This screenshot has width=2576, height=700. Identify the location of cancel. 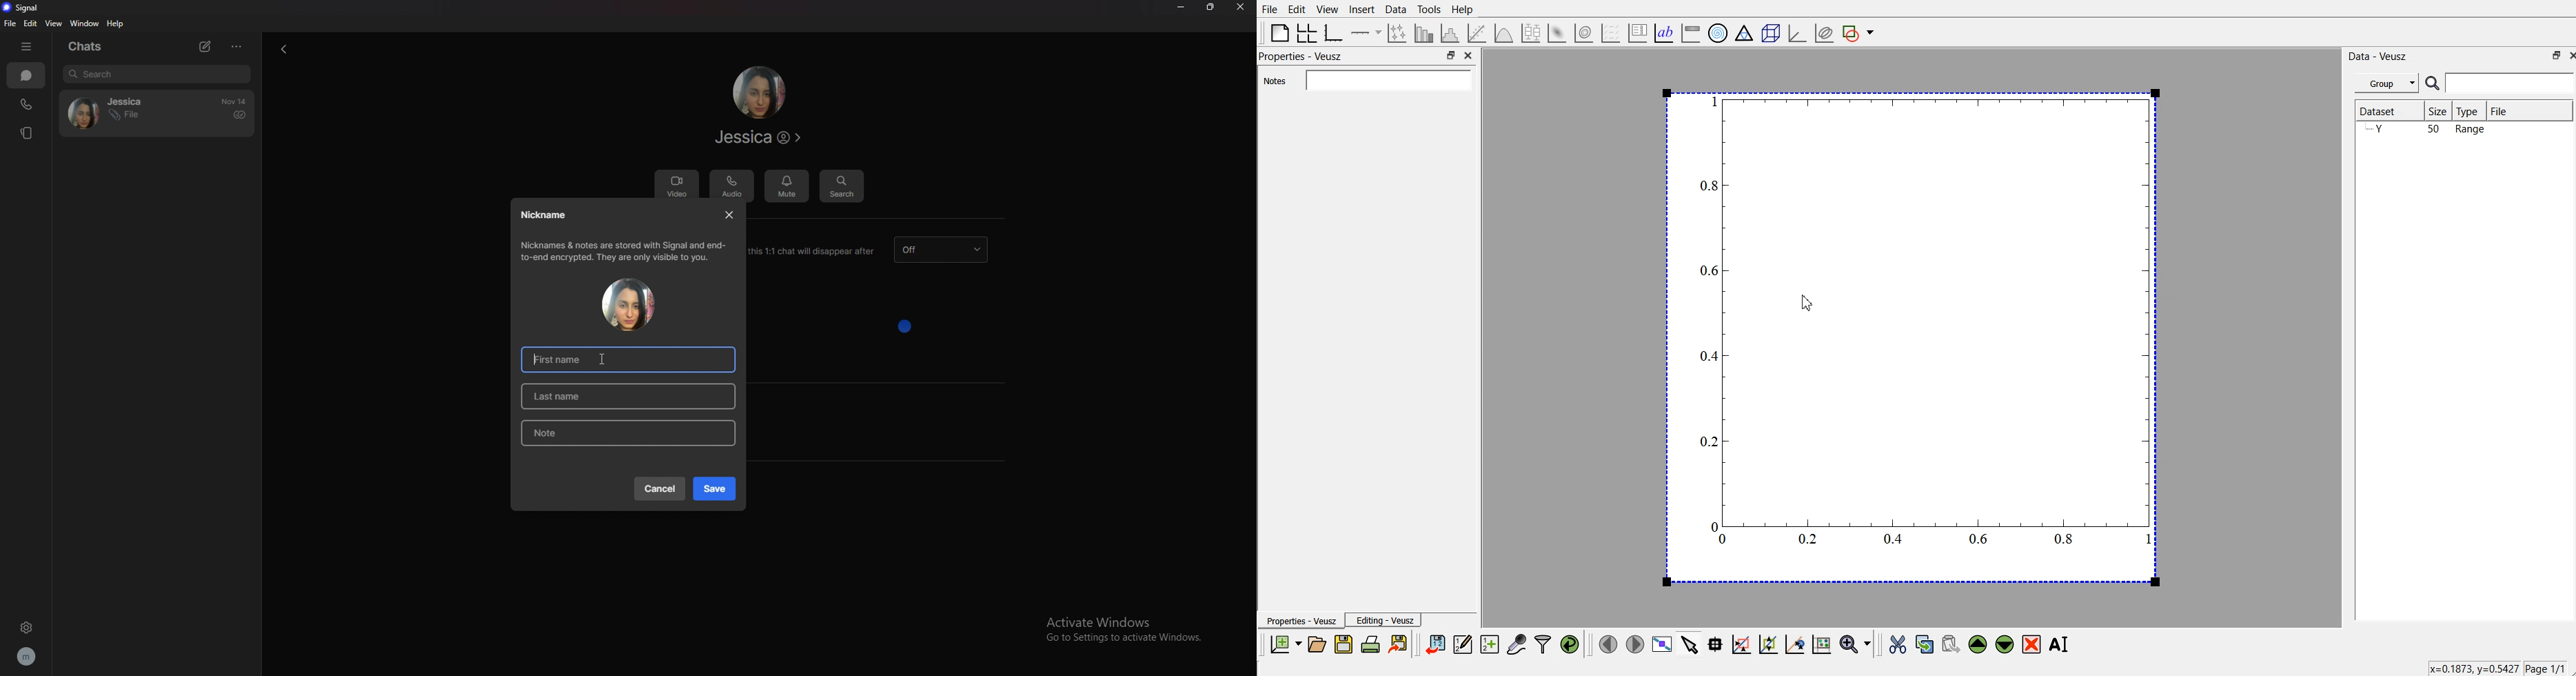
(659, 488).